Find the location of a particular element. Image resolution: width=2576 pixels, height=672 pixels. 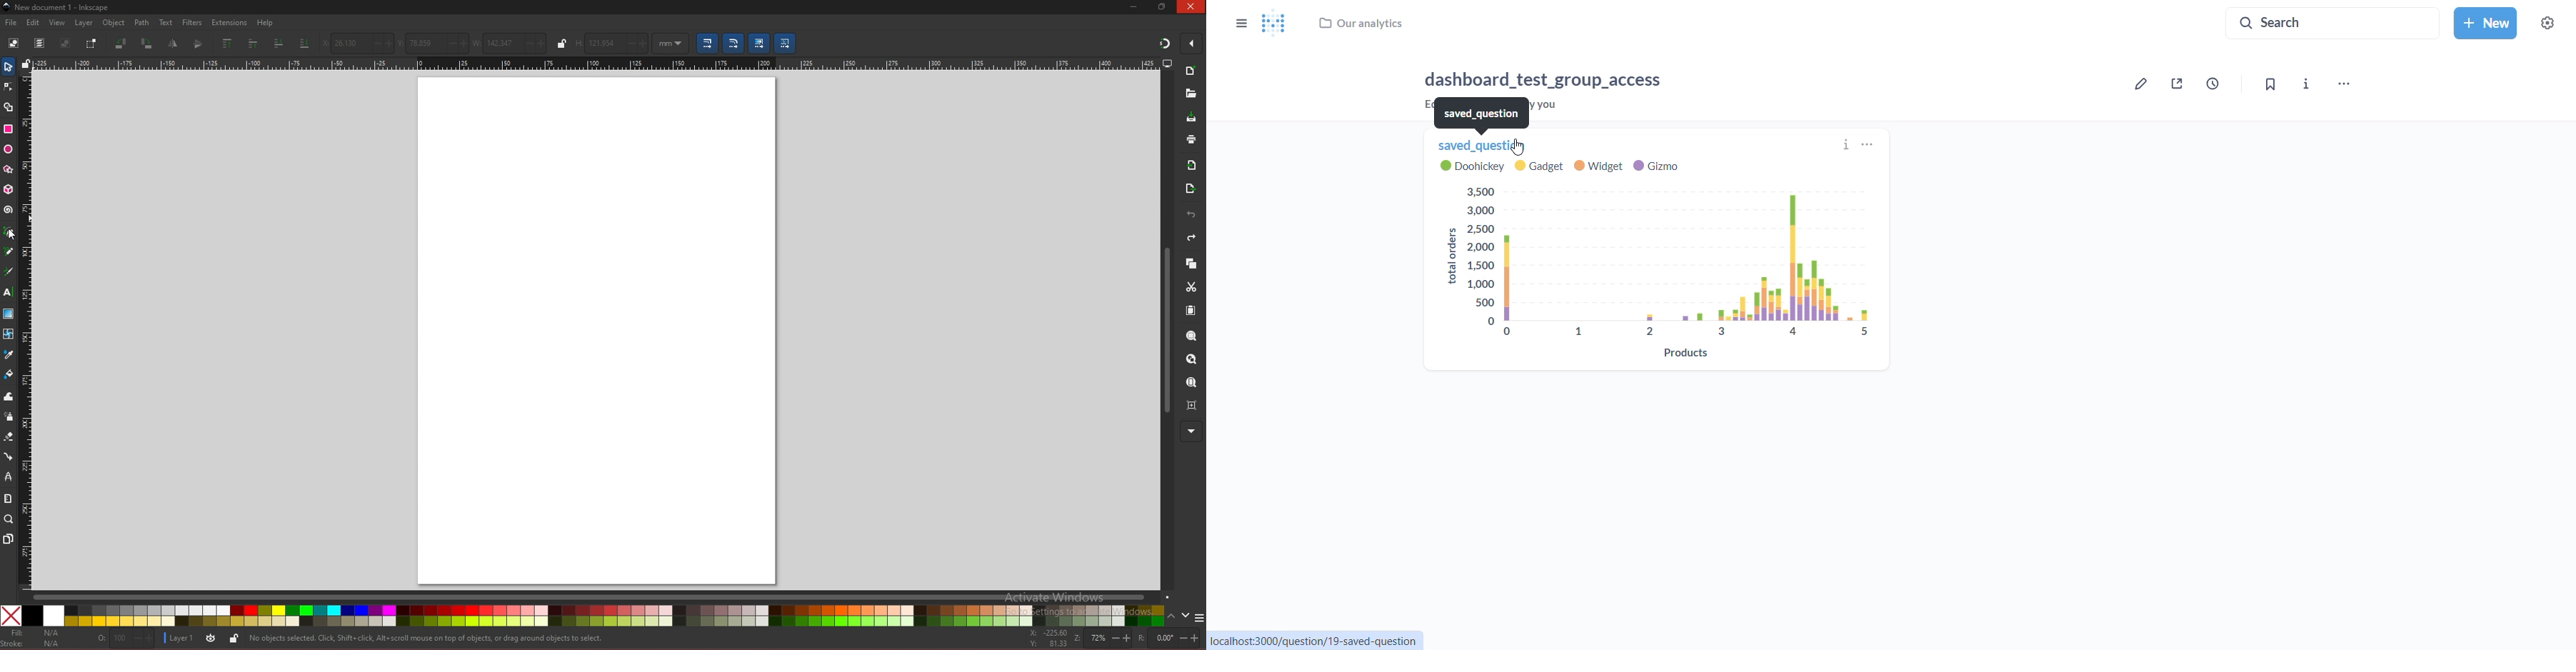

cursor is located at coordinates (13, 236).